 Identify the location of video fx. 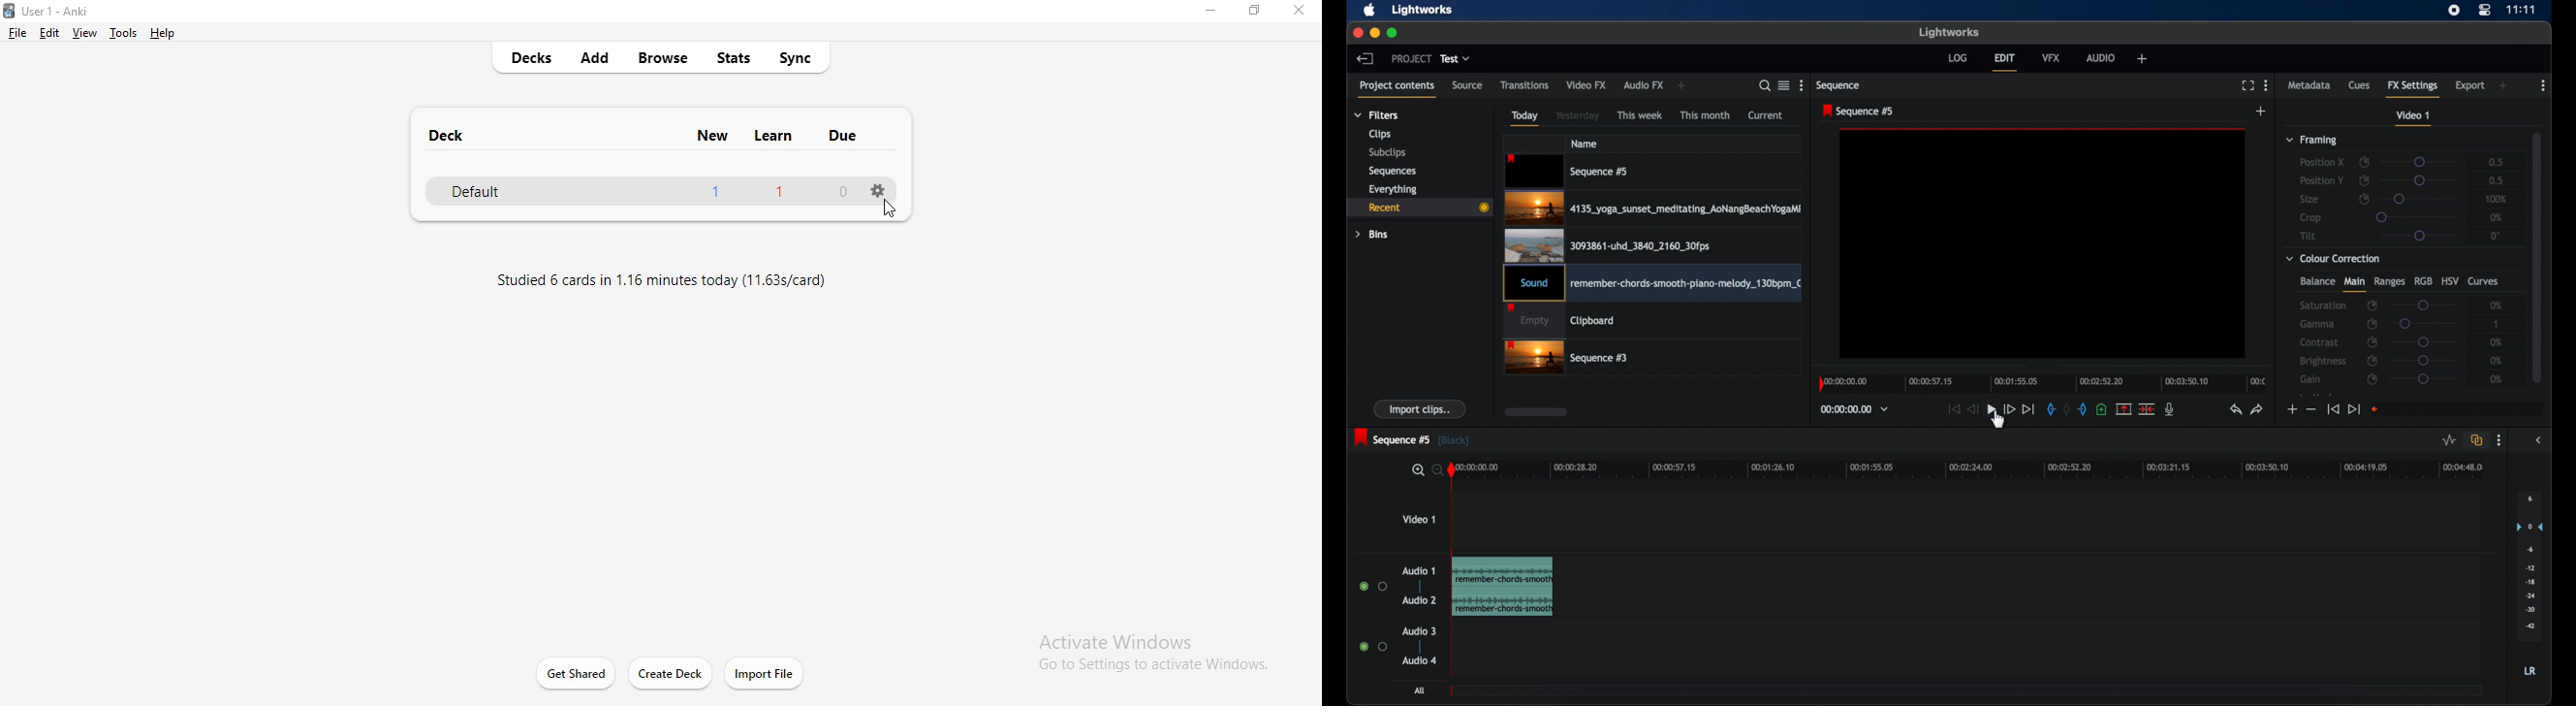
(1587, 85).